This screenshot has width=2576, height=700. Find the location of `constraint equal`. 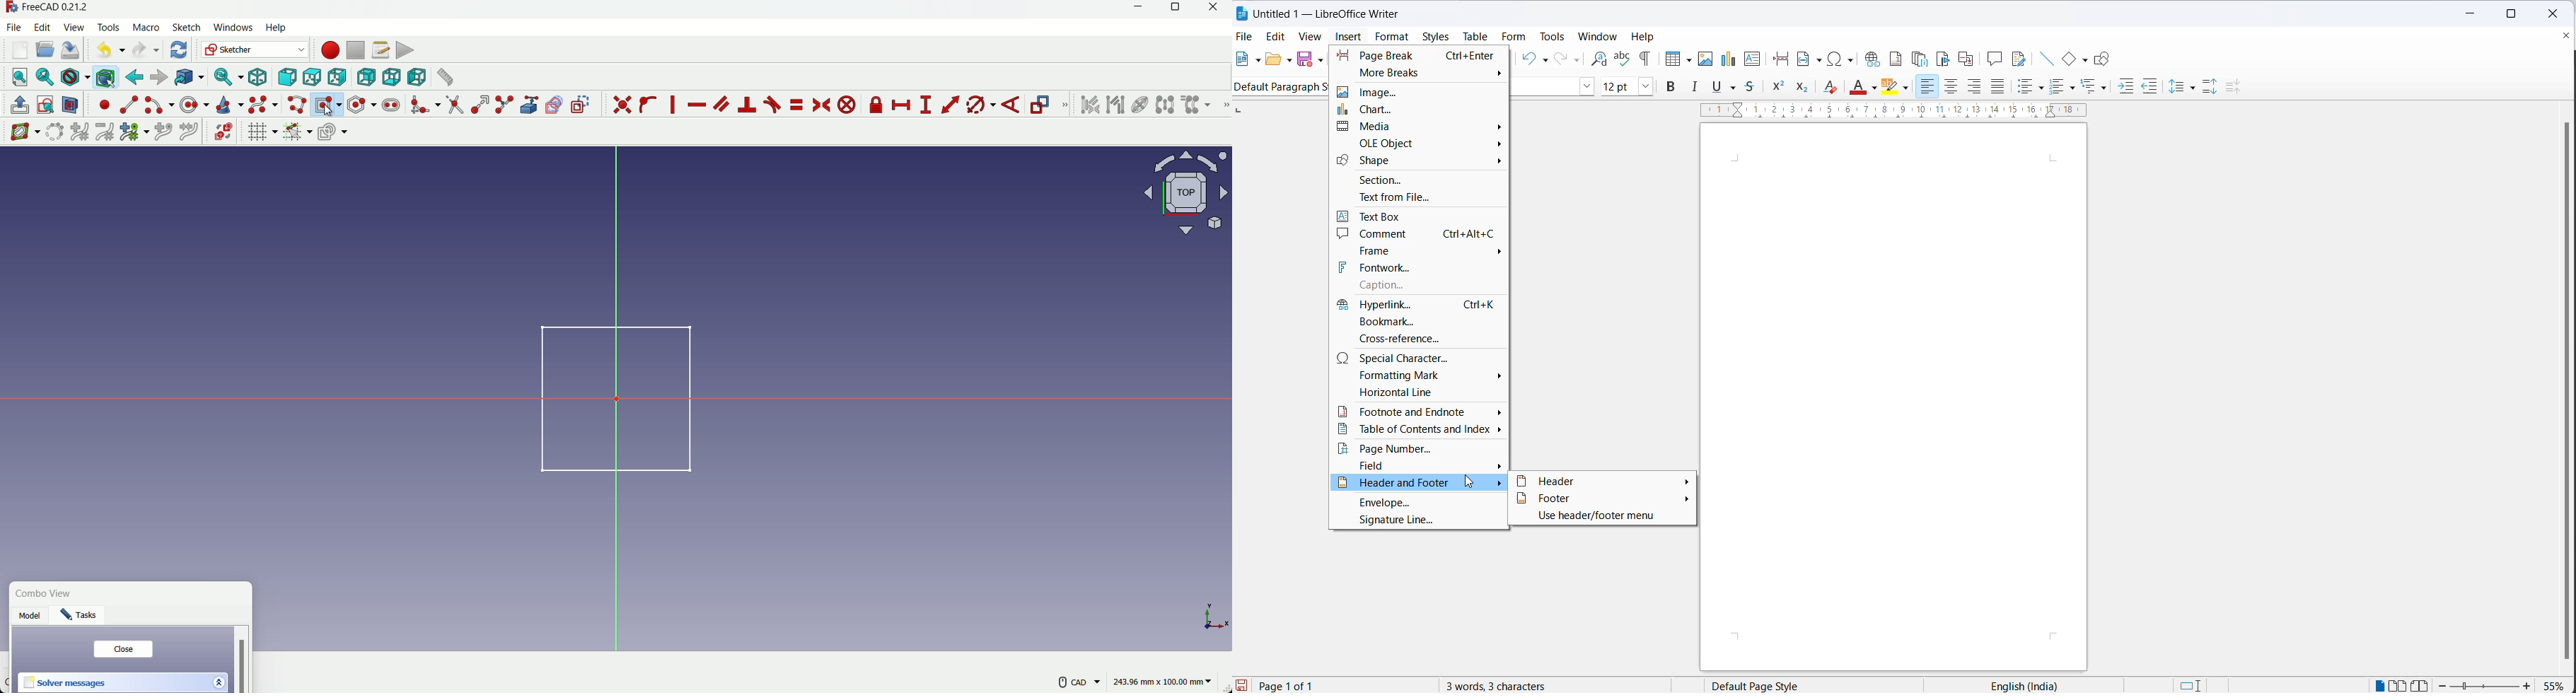

constraint equal is located at coordinates (796, 105).